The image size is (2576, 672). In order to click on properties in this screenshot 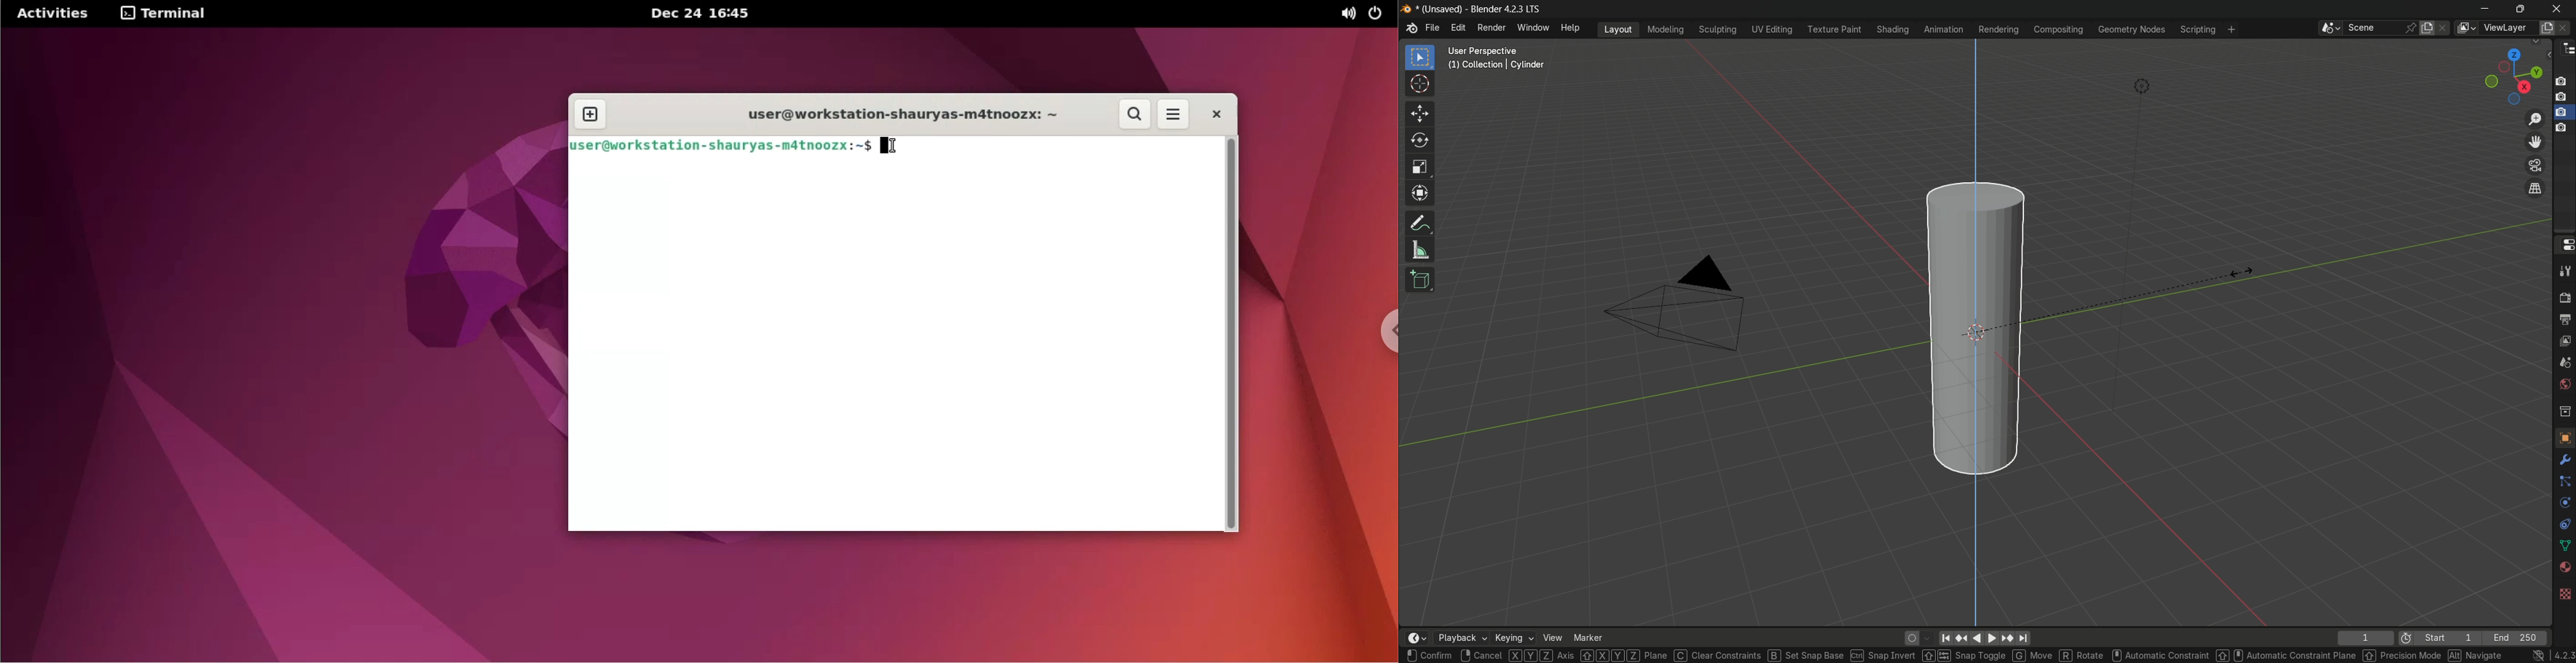, I will do `click(2565, 244)`.